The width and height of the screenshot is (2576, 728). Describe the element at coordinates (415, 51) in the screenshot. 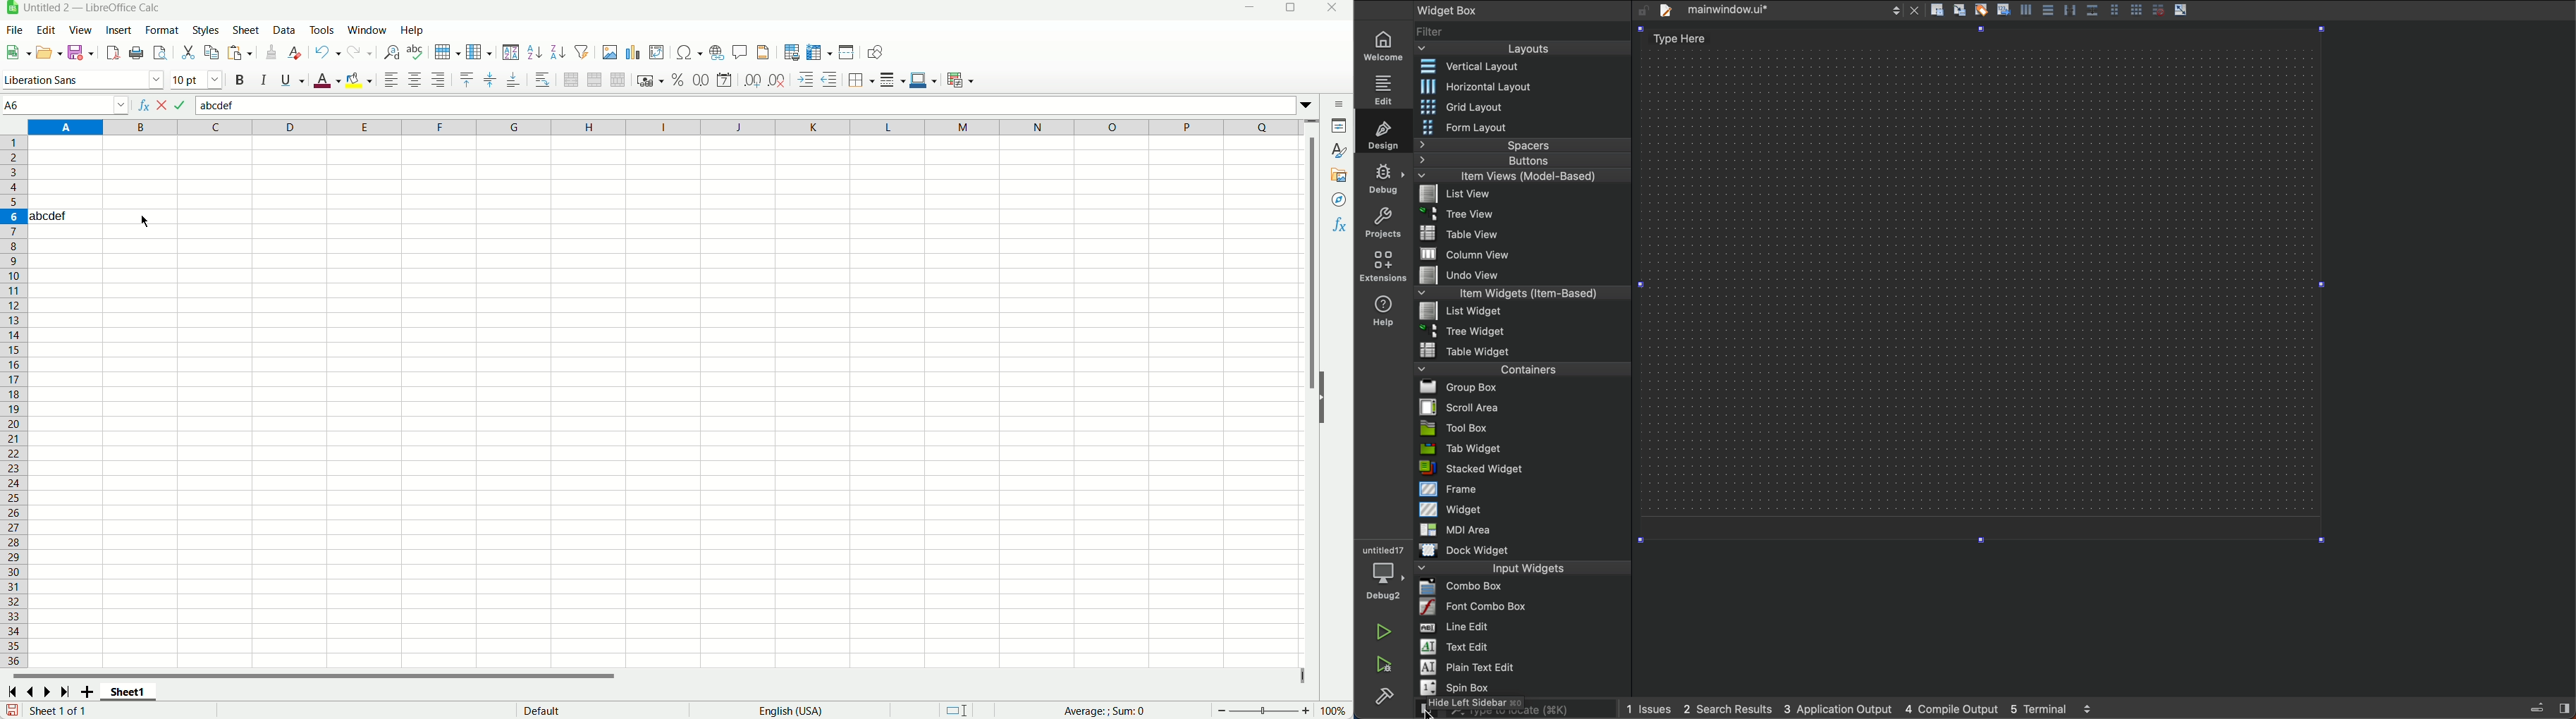

I see `spelling` at that location.